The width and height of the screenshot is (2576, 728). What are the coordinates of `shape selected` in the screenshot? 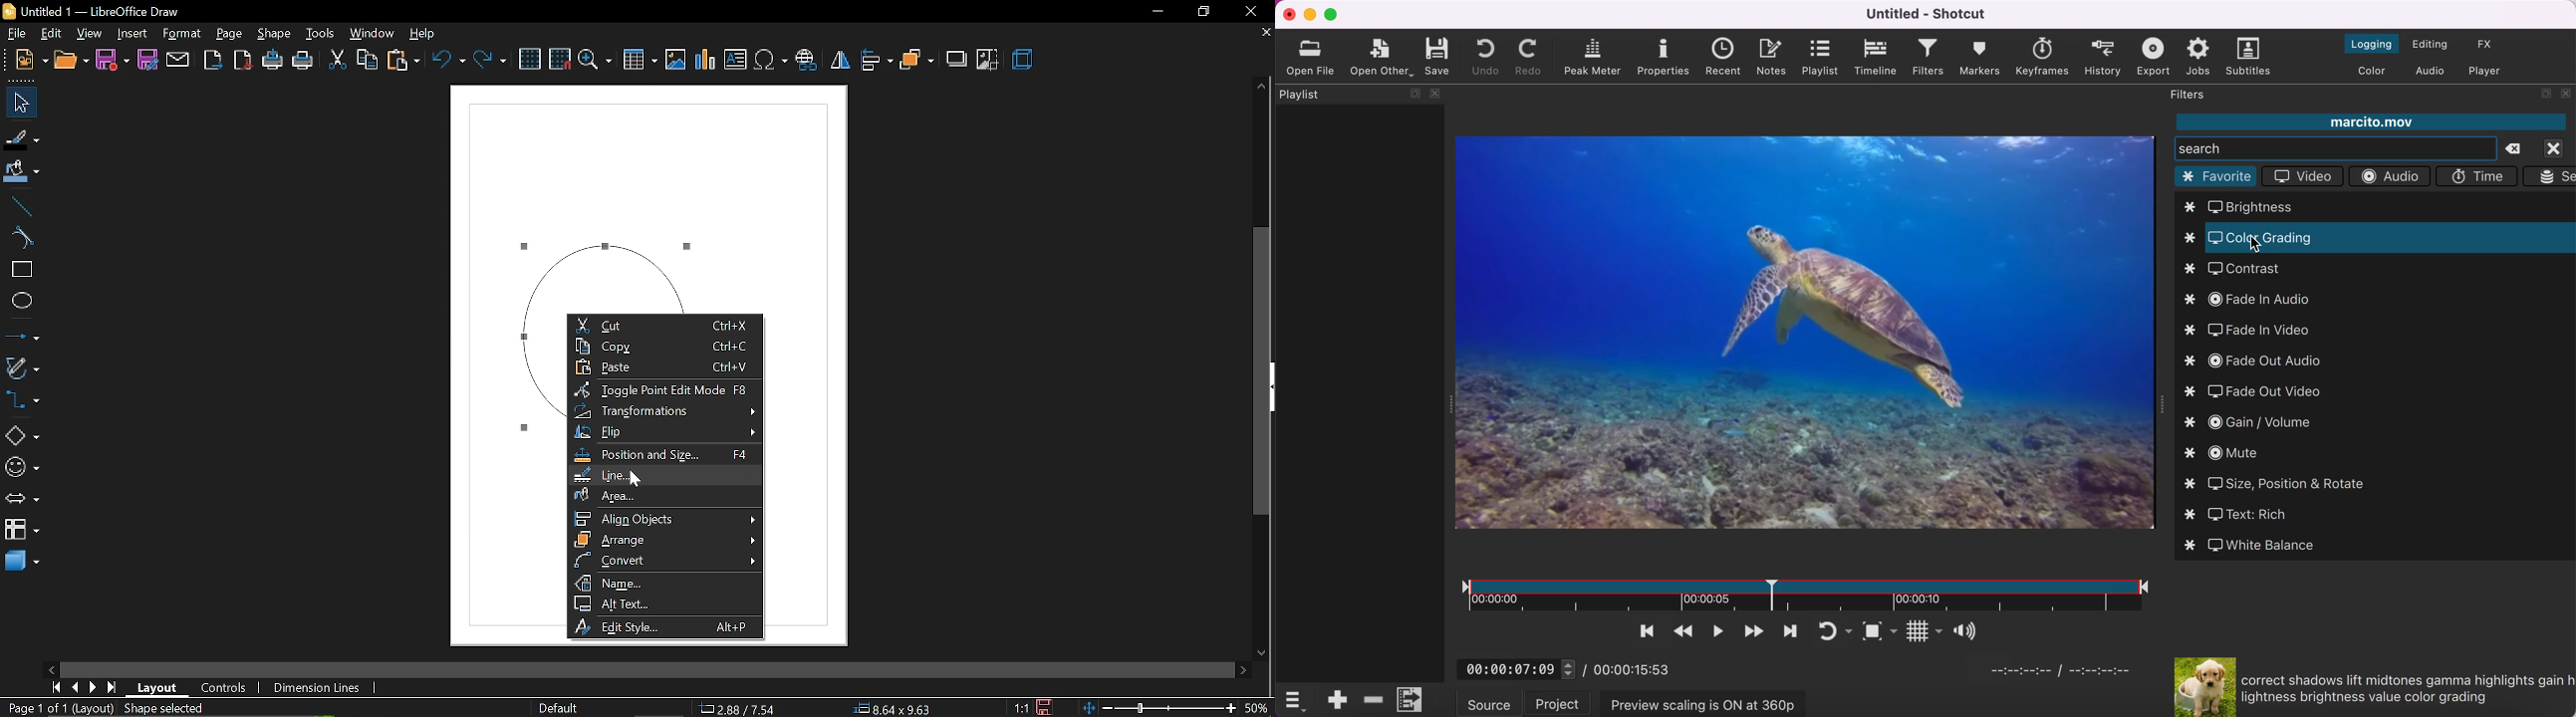 It's located at (163, 709).